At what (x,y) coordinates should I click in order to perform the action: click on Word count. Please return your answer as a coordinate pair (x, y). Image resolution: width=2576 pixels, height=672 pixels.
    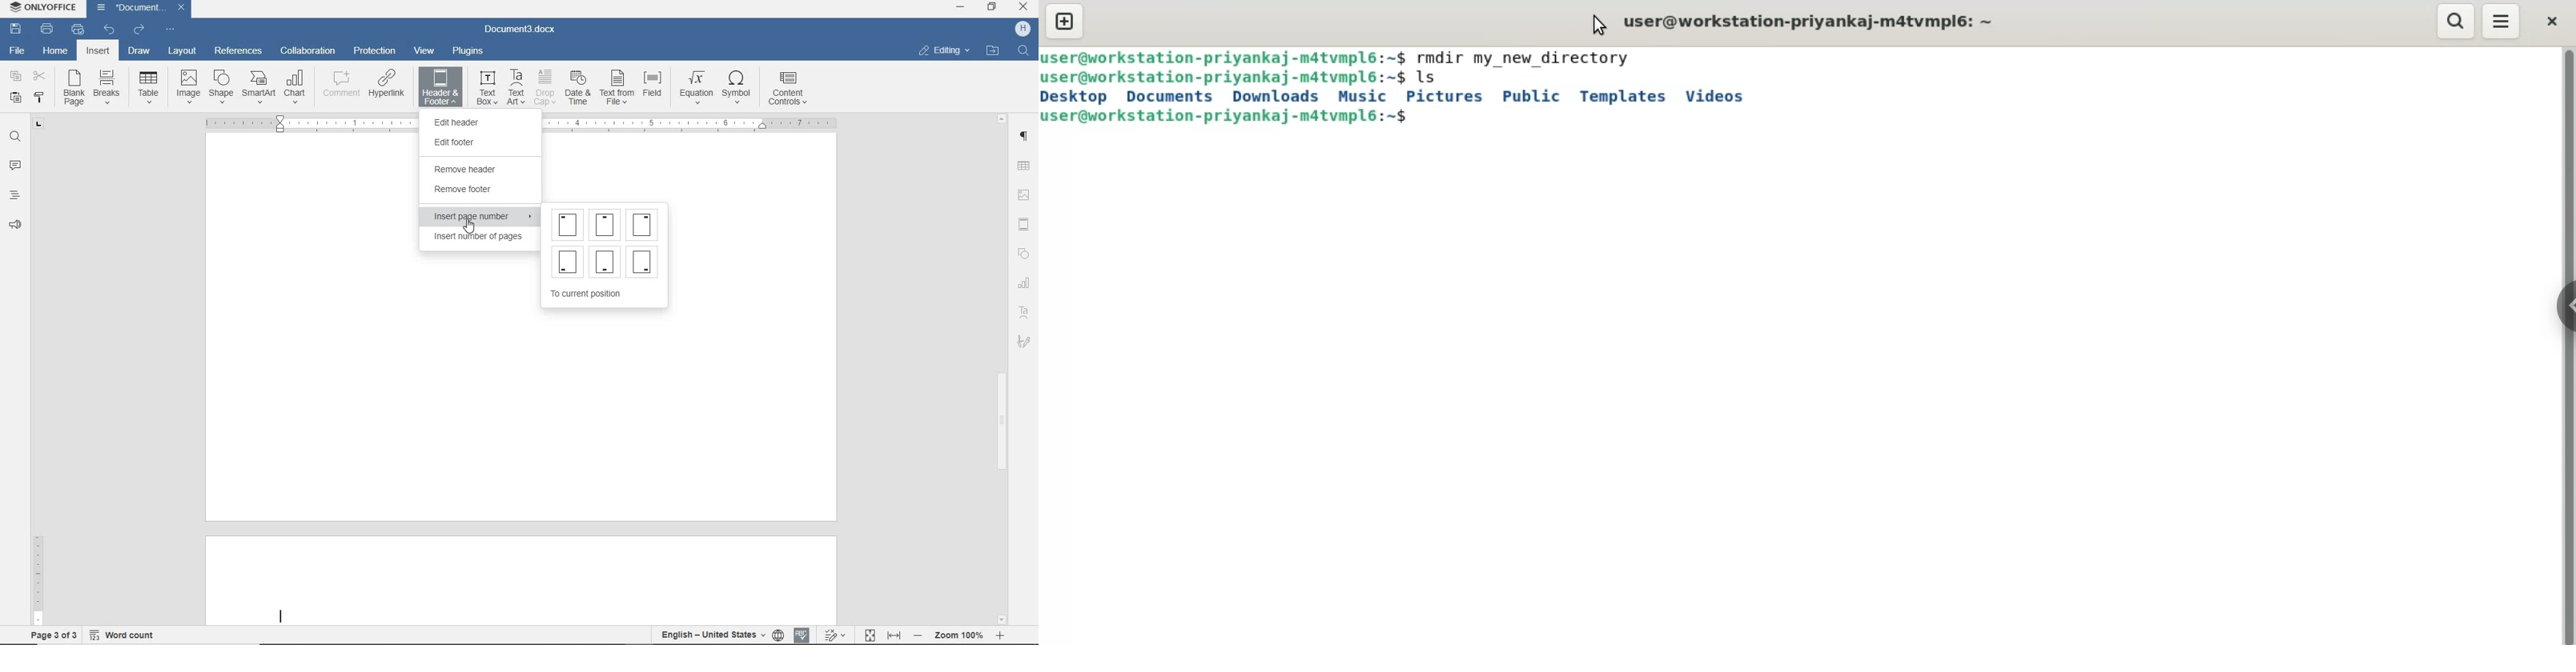
    Looking at the image, I should click on (123, 633).